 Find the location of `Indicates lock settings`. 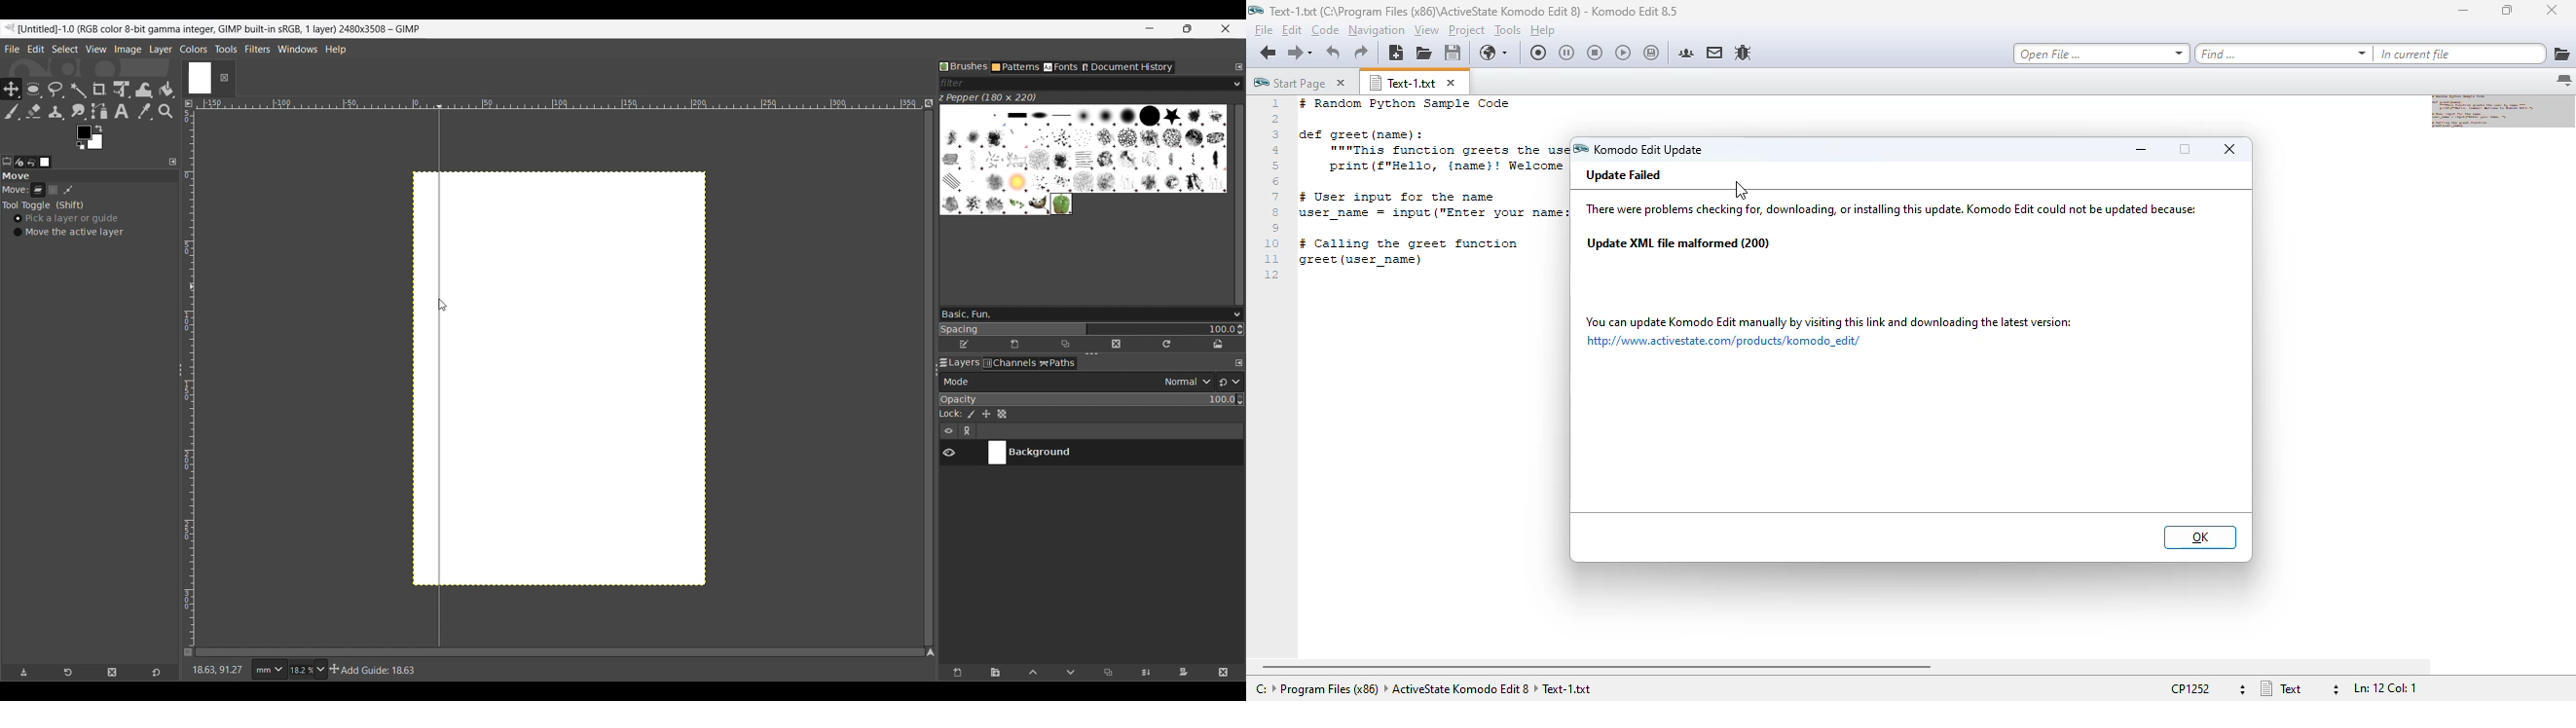

Indicates lock settings is located at coordinates (951, 413).